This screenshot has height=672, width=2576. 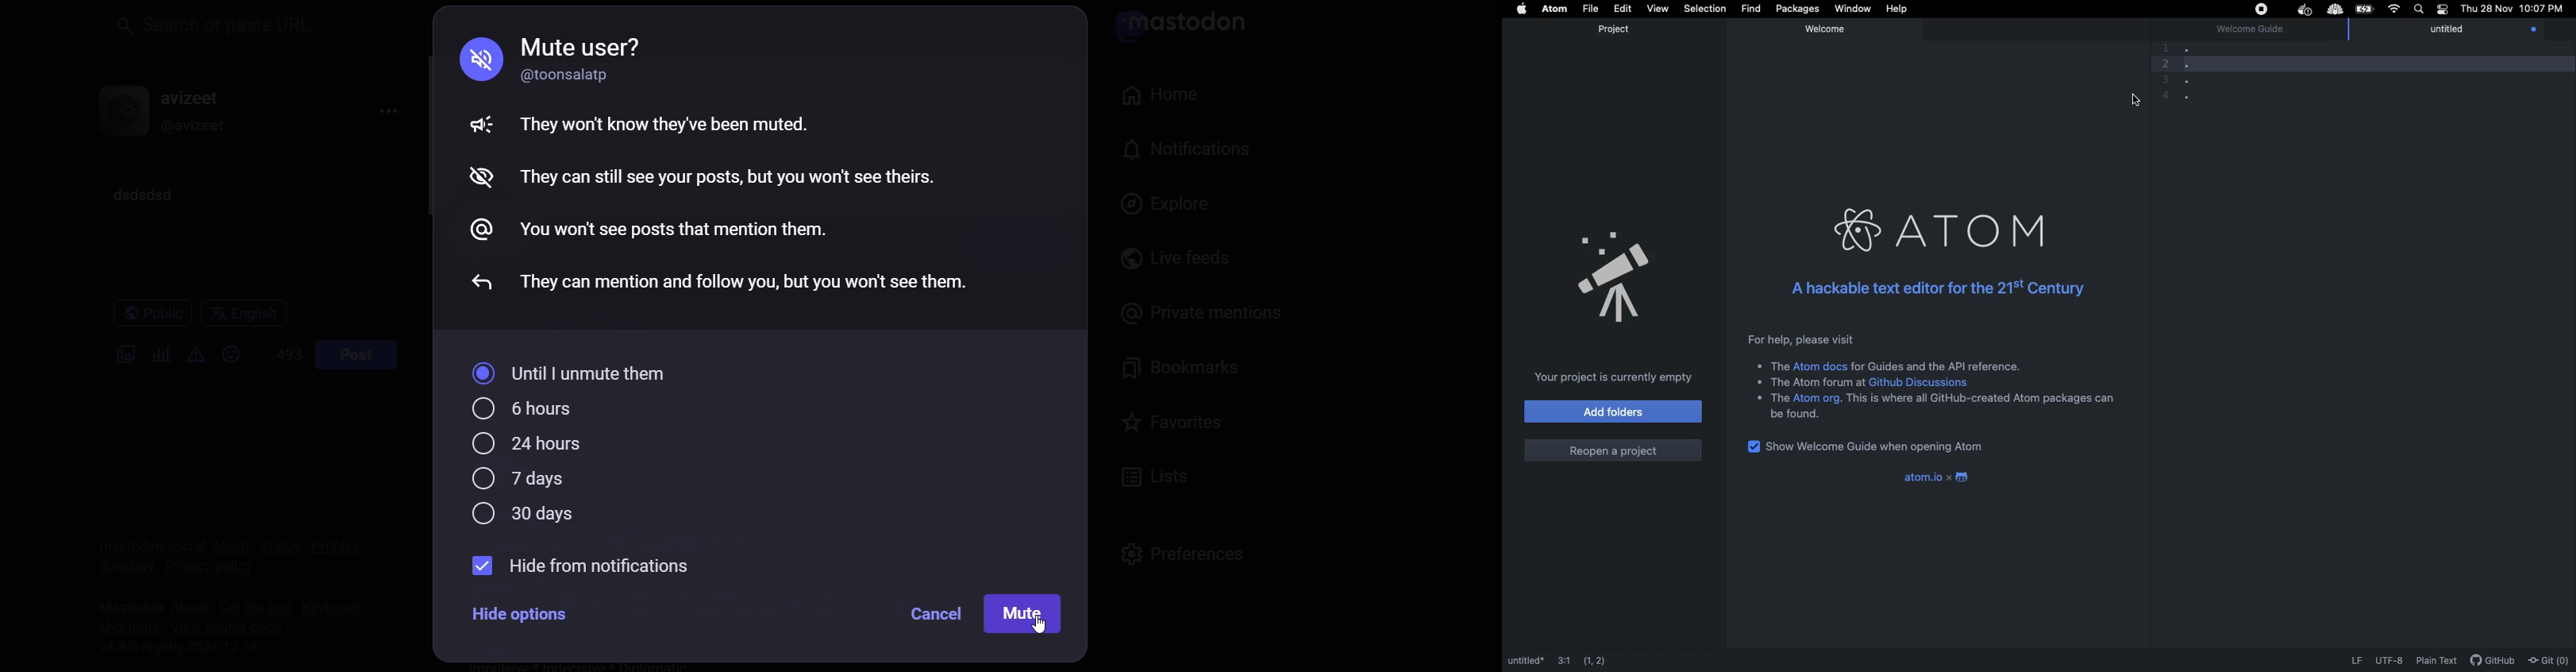 What do you see at coordinates (2260, 9) in the screenshot?
I see `stop` at bounding box center [2260, 9].